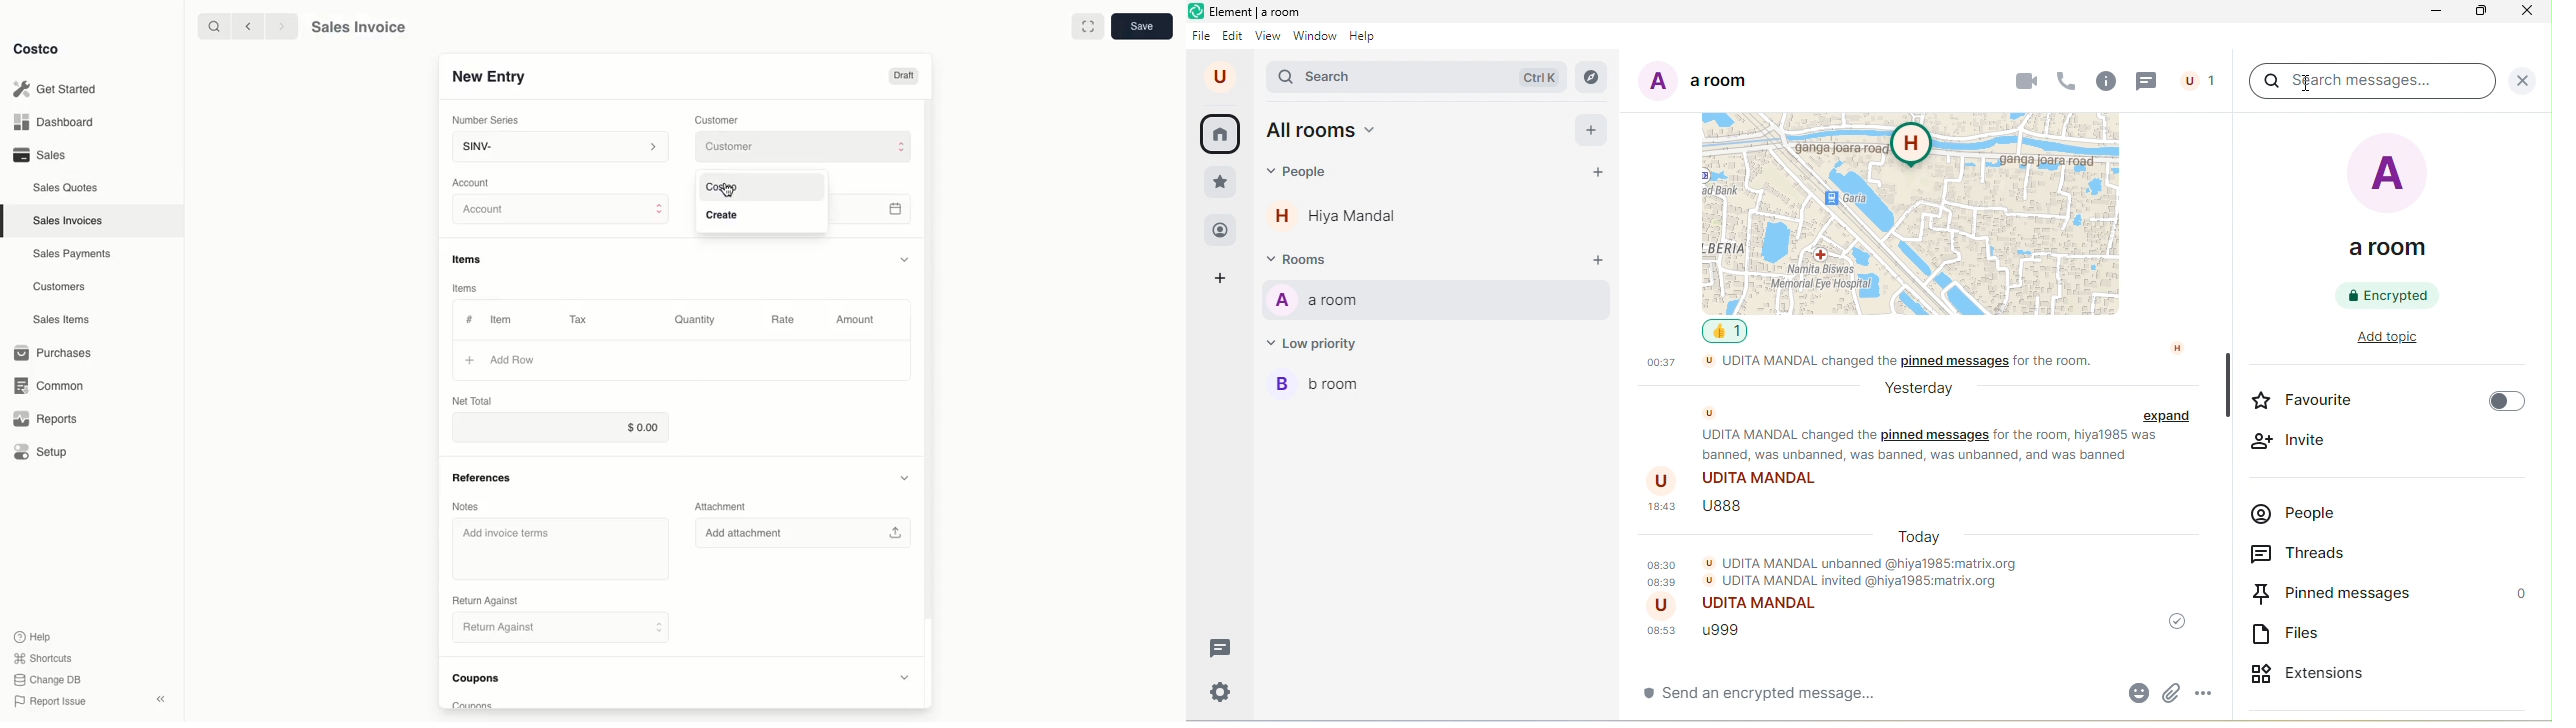  I want to click on room info, so click(2105, 82).